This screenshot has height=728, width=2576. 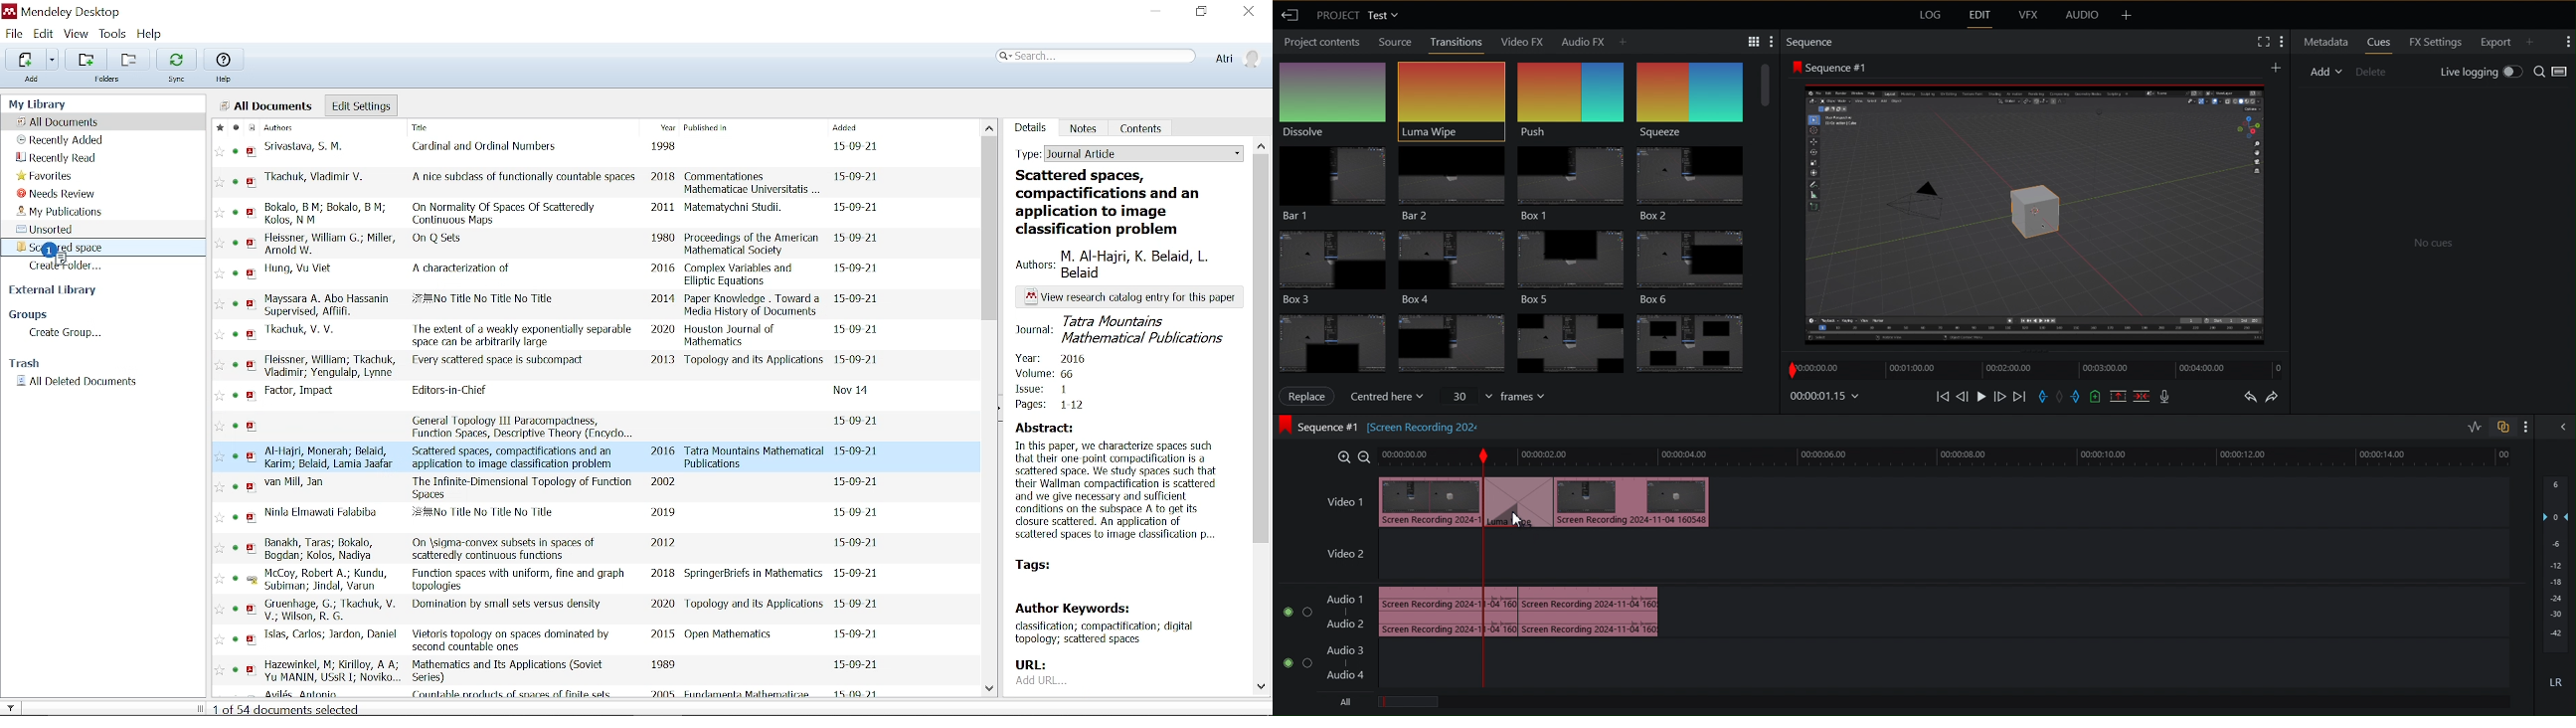 I want to click on Vertical scrollbar for all files, so click(x=991, y=228).